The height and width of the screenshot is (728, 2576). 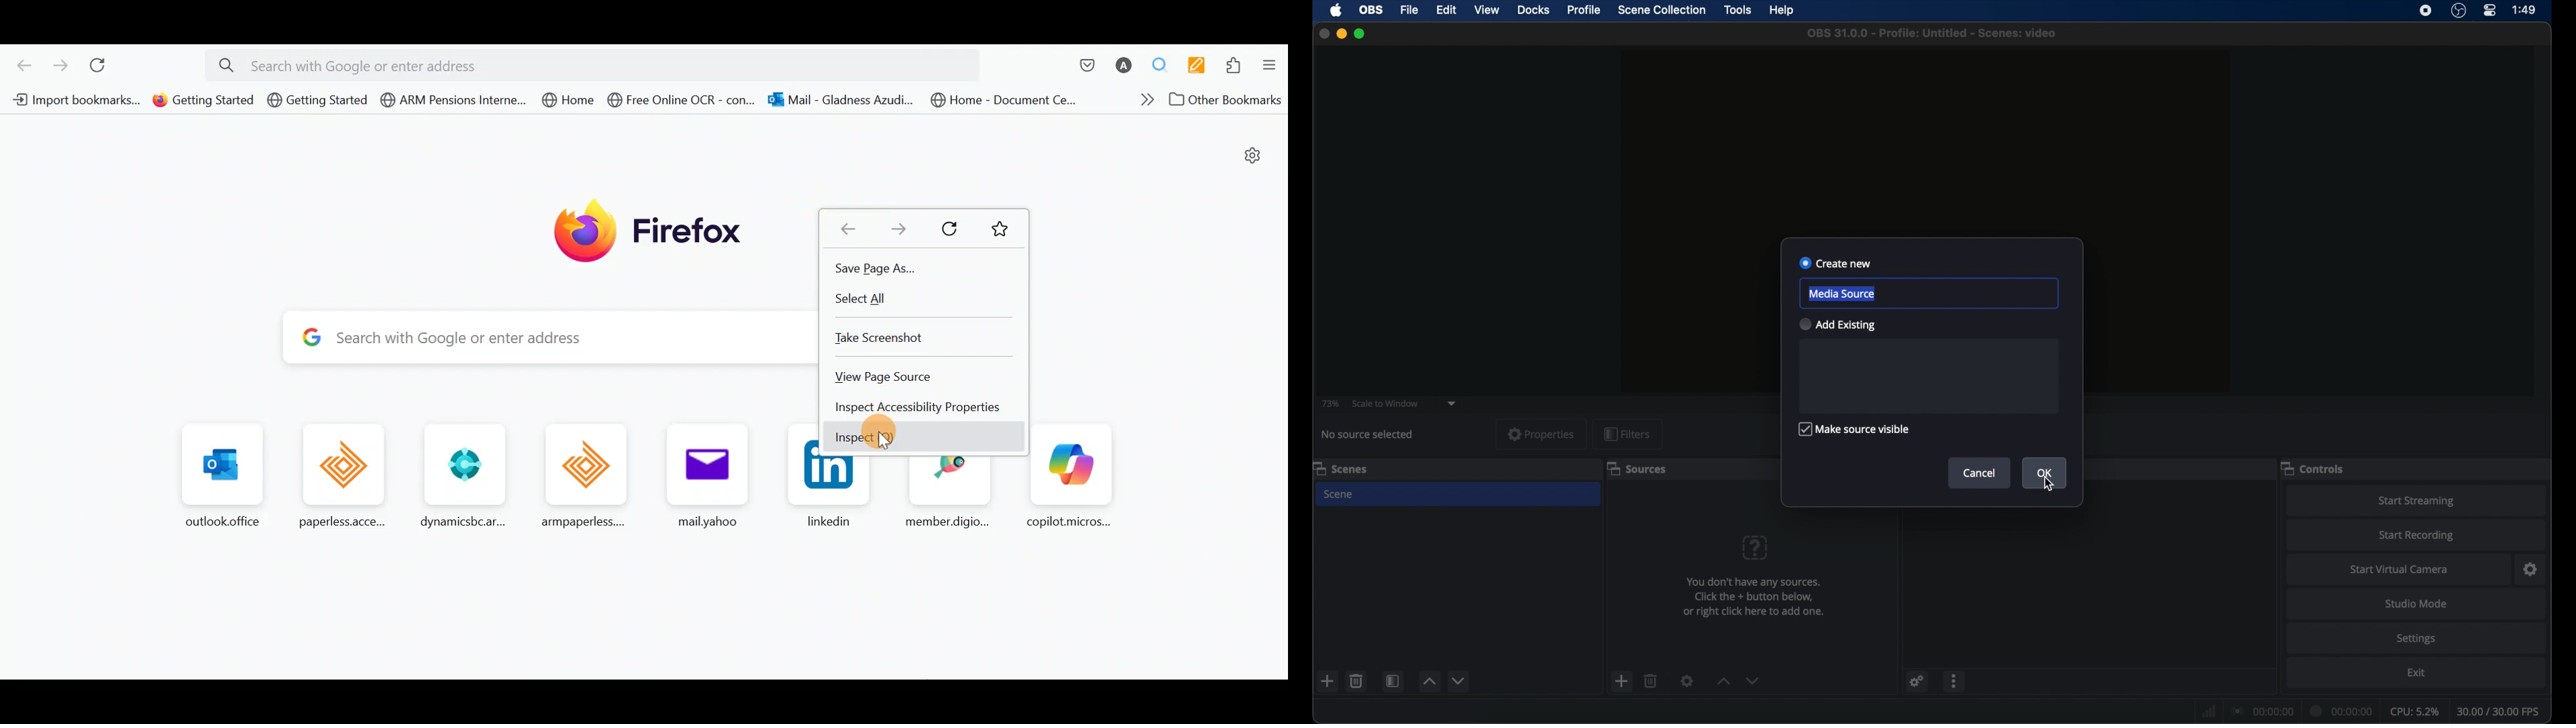 What do you see at coordinates (1165, 64) in the screenshot?
I see `Multiple search & highlight` at bounding box center [1165, 64].